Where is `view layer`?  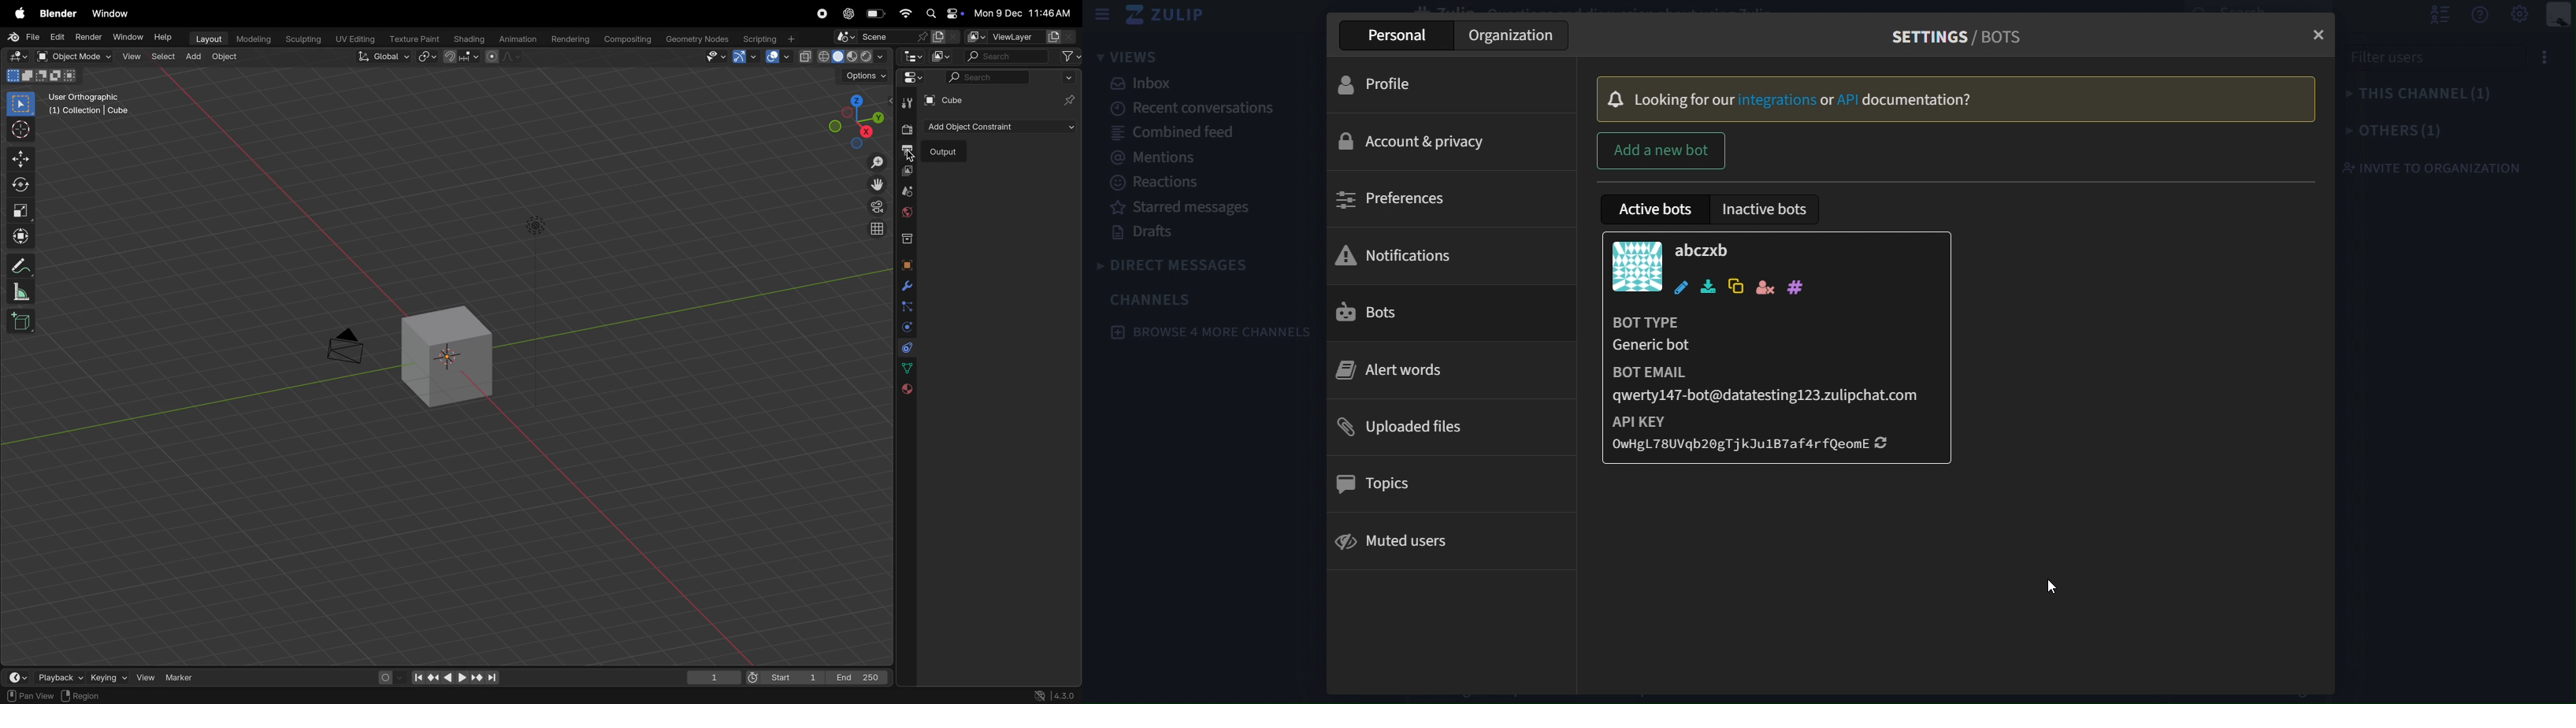
view layer is located at coordinates (1020, 37).